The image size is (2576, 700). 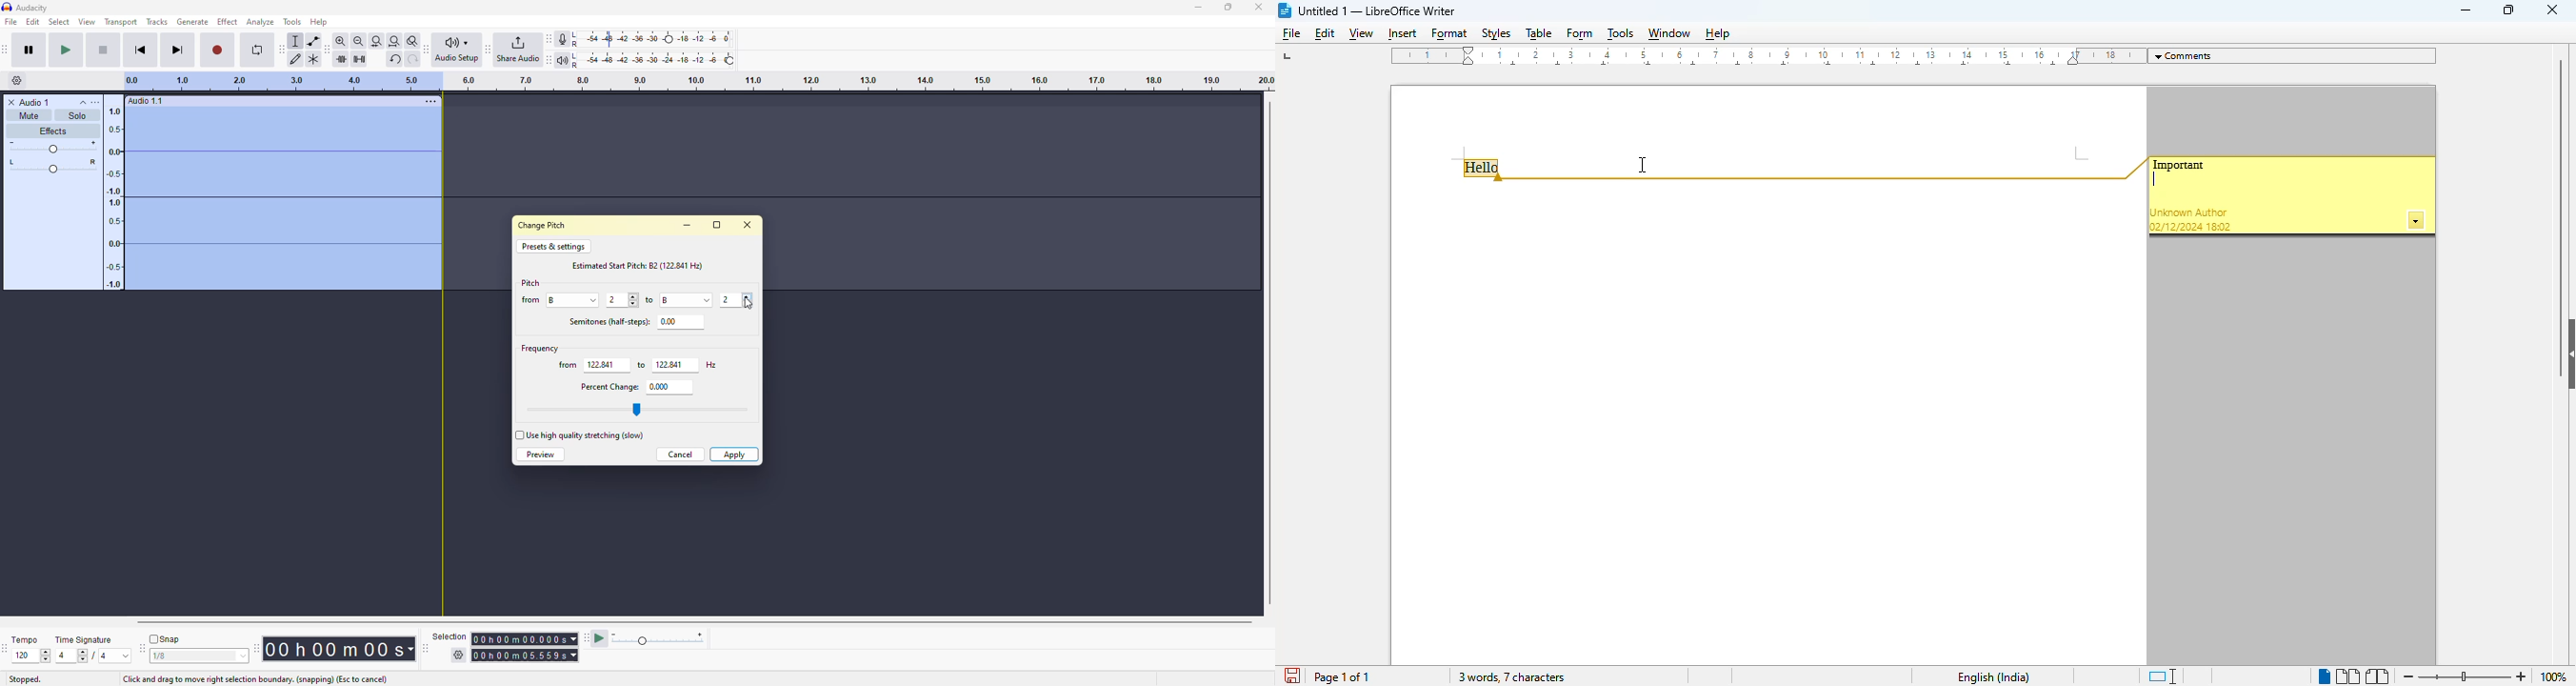 I want to click on timeline options, so click(x=17, y=80).